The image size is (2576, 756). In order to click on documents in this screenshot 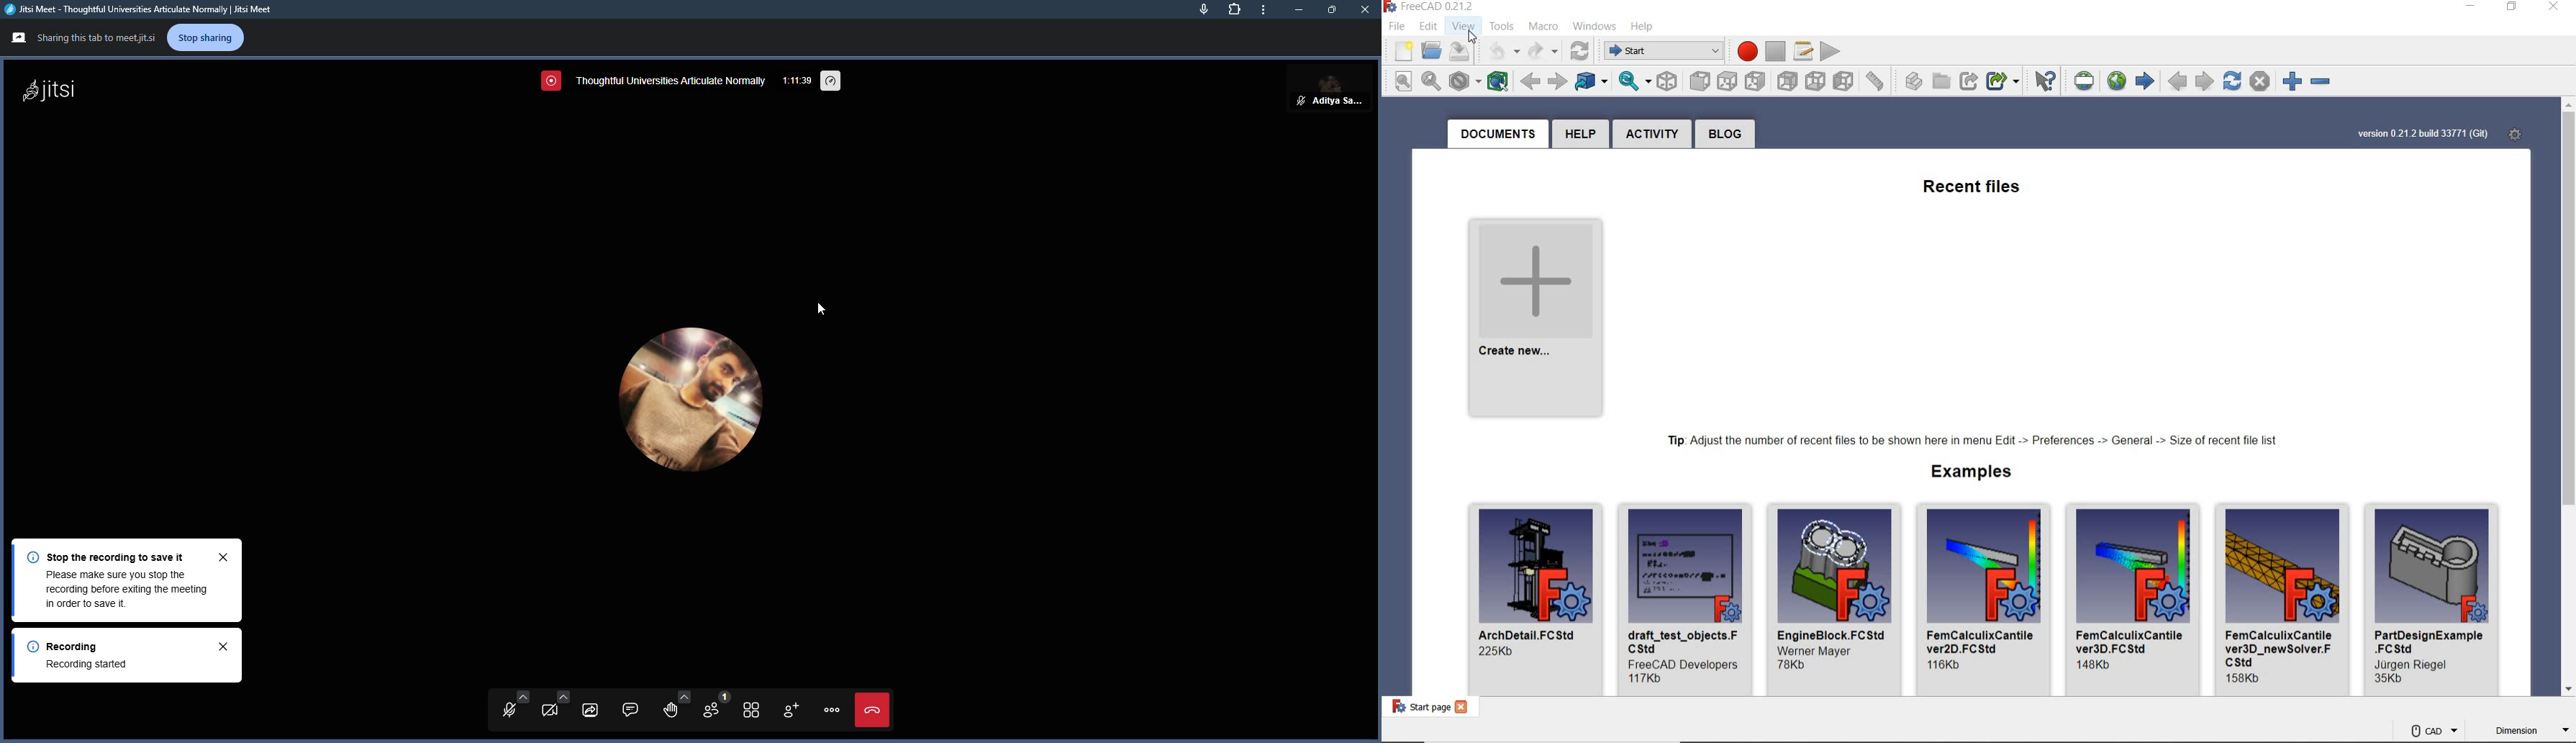, I will do `click(1496, 134)`.